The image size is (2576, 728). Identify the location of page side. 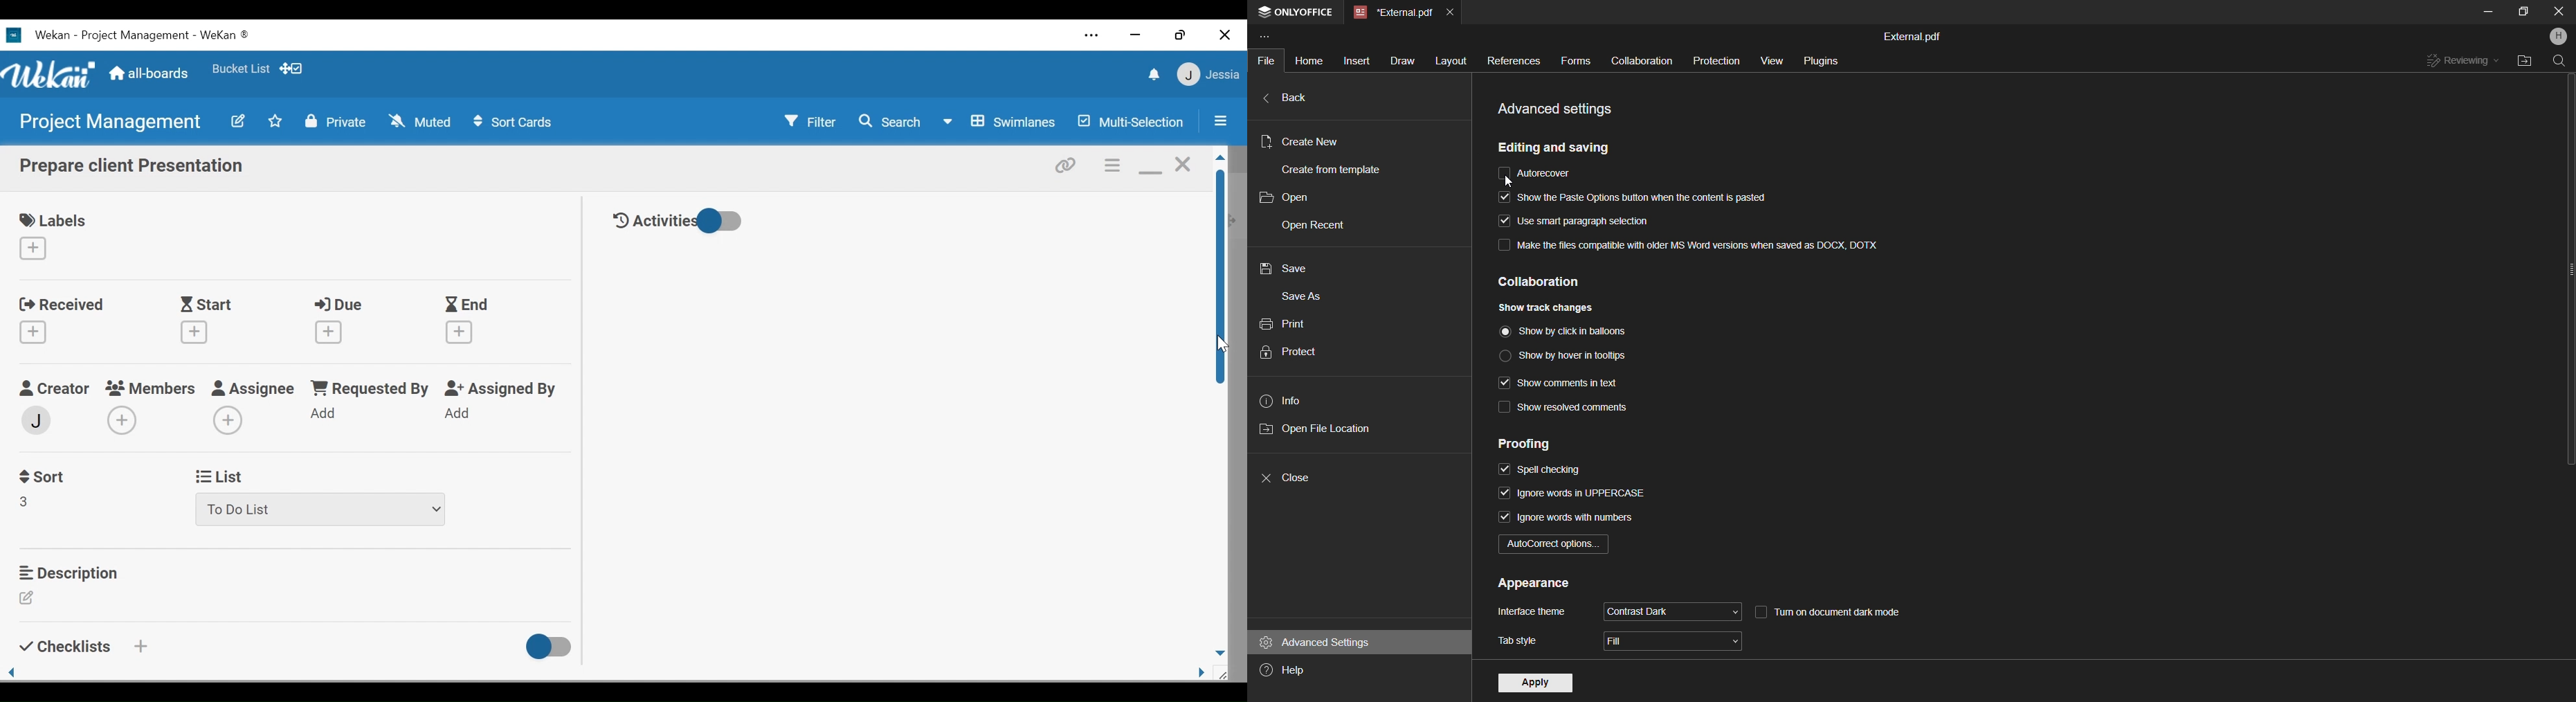
(1195, 671).